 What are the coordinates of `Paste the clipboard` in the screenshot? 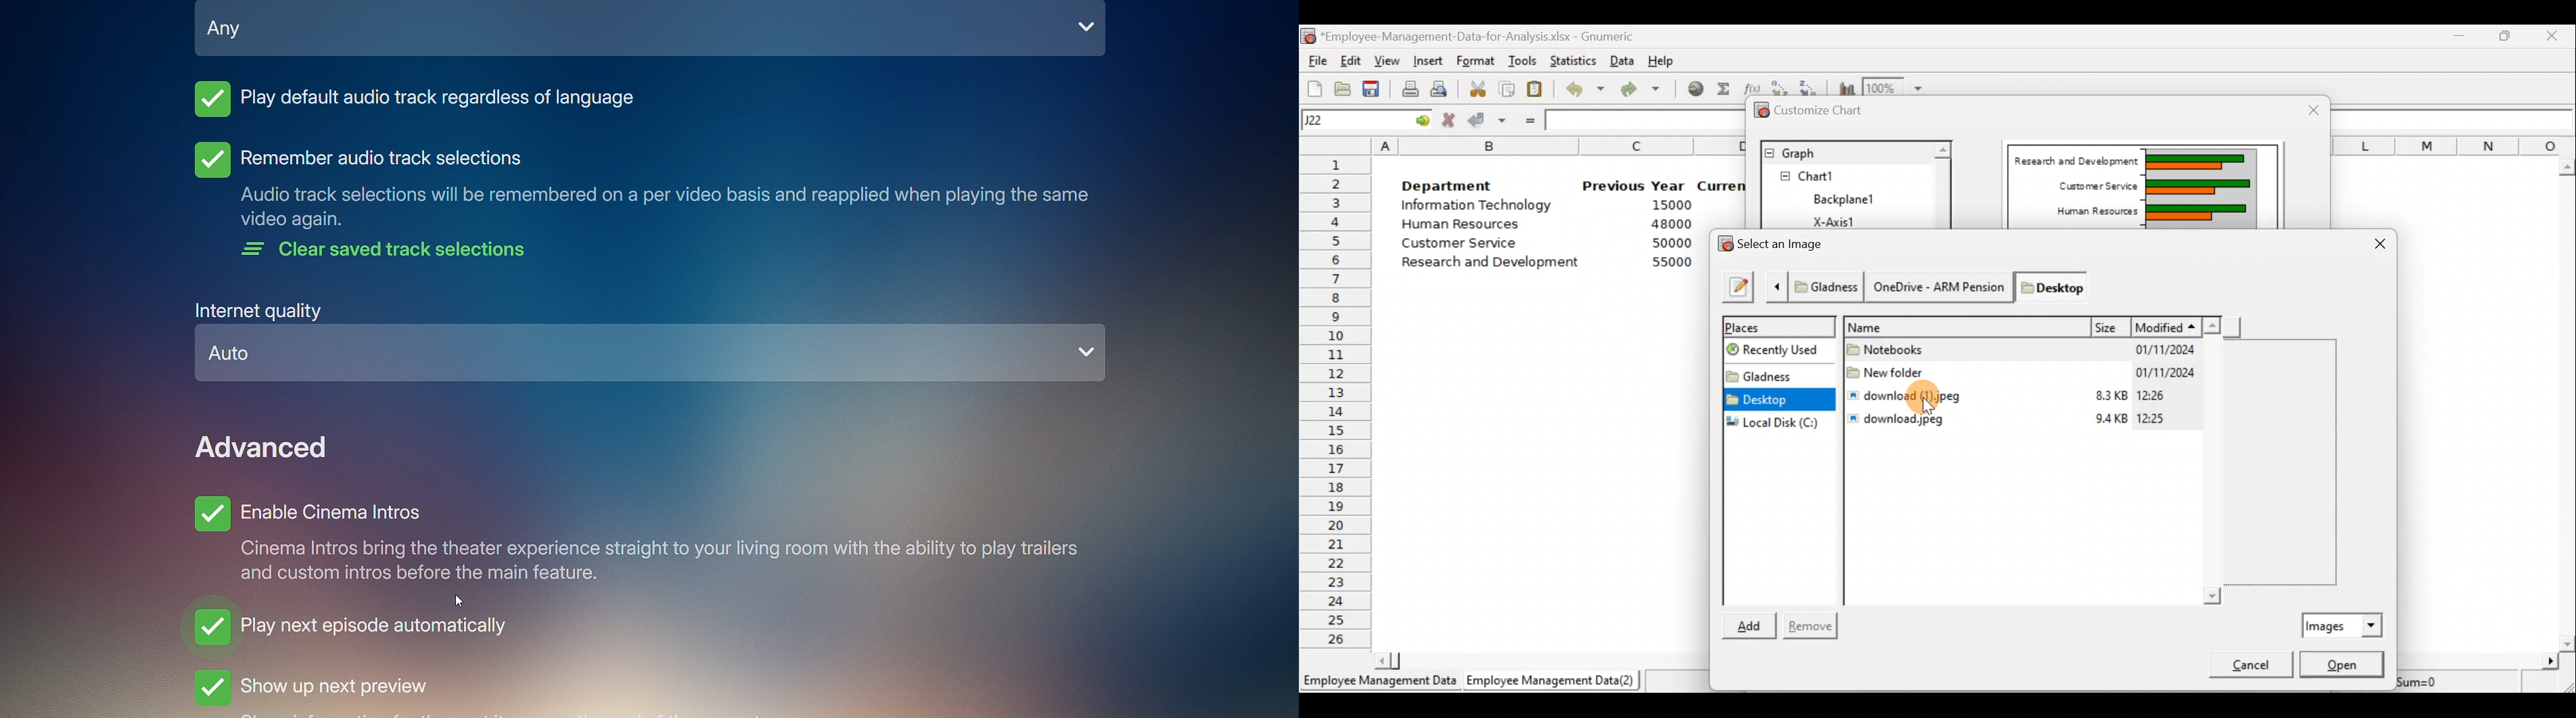 It's located at (1538, 90).